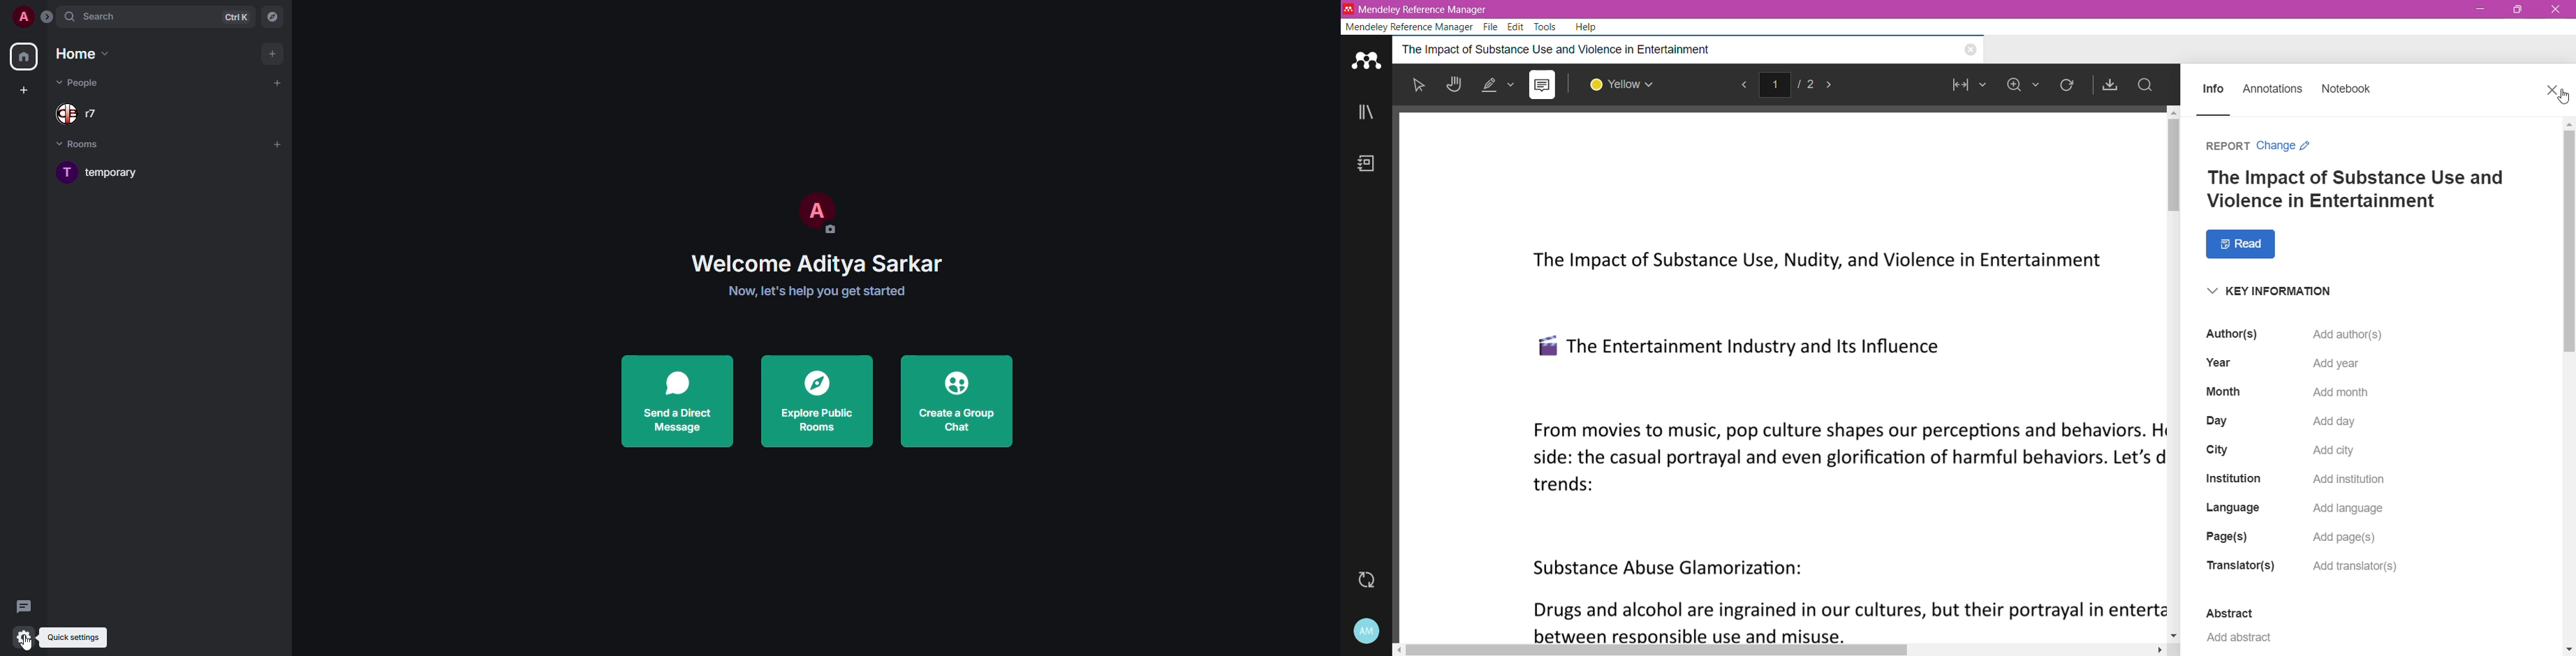 This screenshot has width=2576, height=672. What do you see at coordinates (1542, 85) in the screenshot?
I see `Add Comment` at bounding box center [1542, 85].